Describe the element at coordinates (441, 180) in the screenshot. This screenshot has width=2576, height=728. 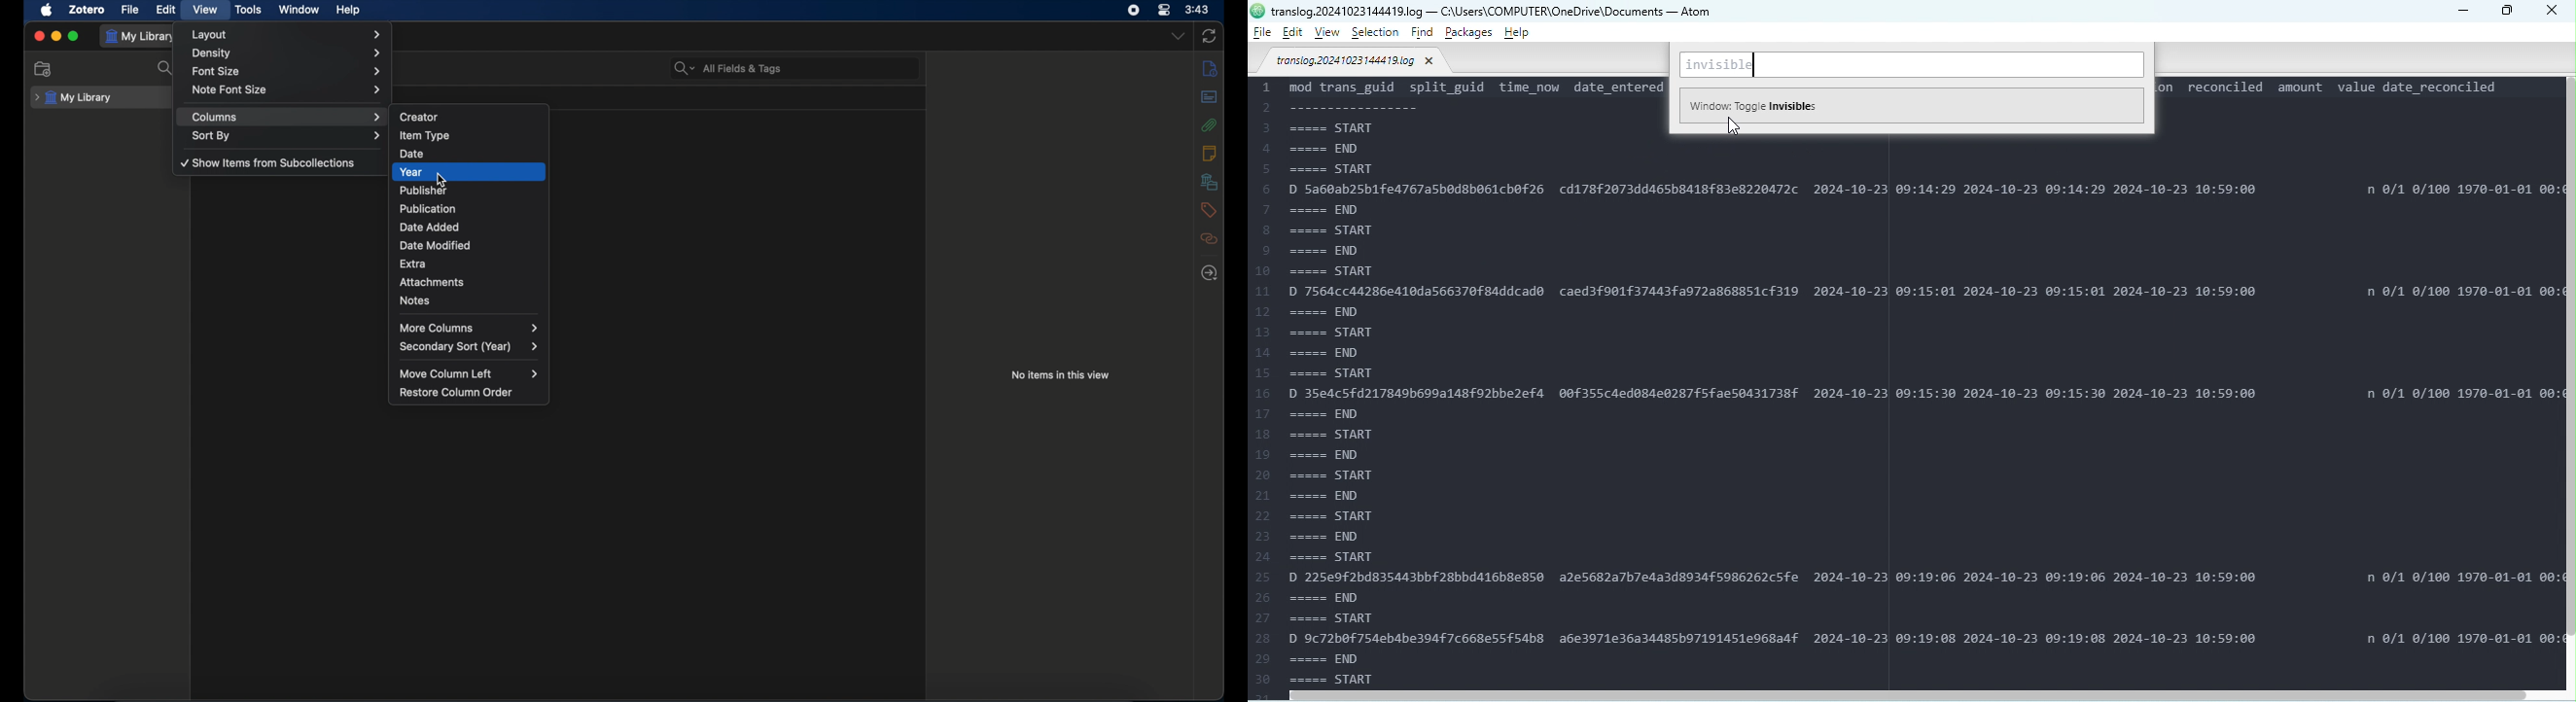
I see `cursor` at that location.